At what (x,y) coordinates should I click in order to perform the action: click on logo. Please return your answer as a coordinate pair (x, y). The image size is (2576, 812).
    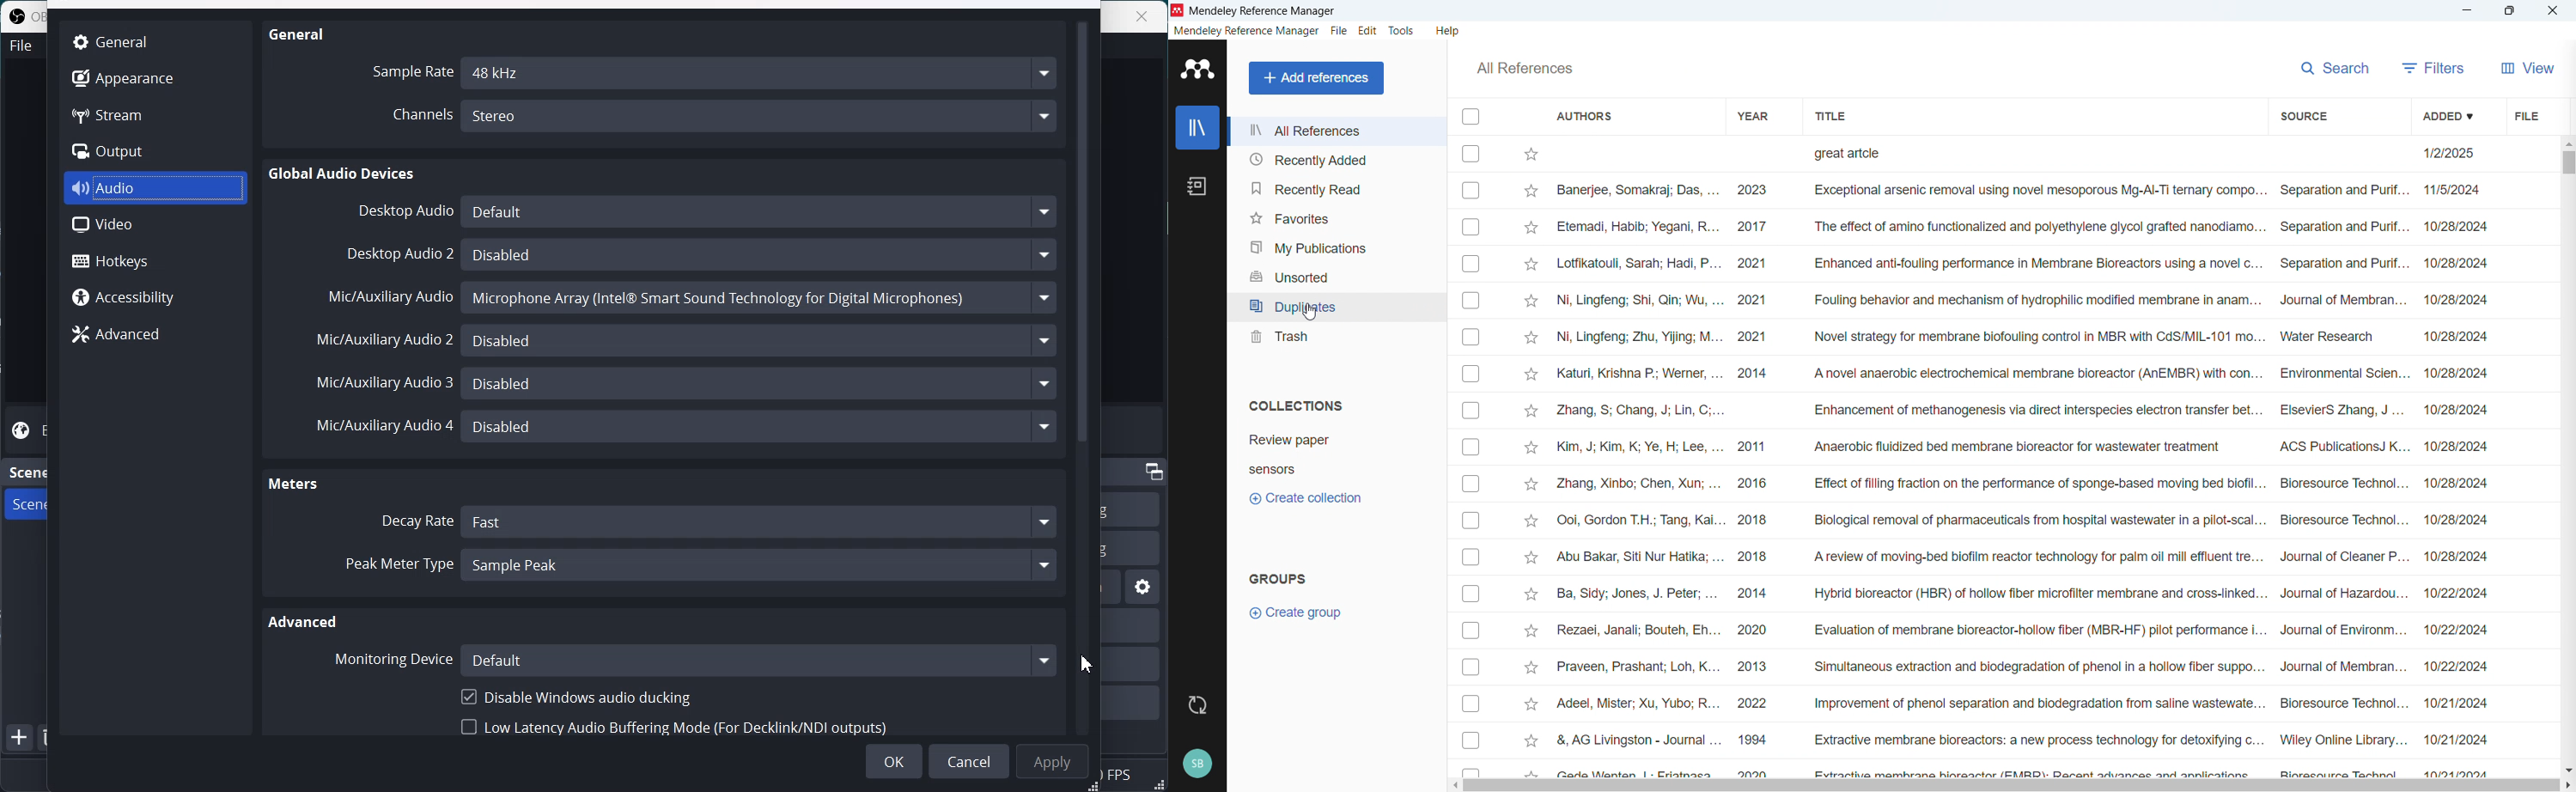
    Looking at the image, I should click on (1197, 69).